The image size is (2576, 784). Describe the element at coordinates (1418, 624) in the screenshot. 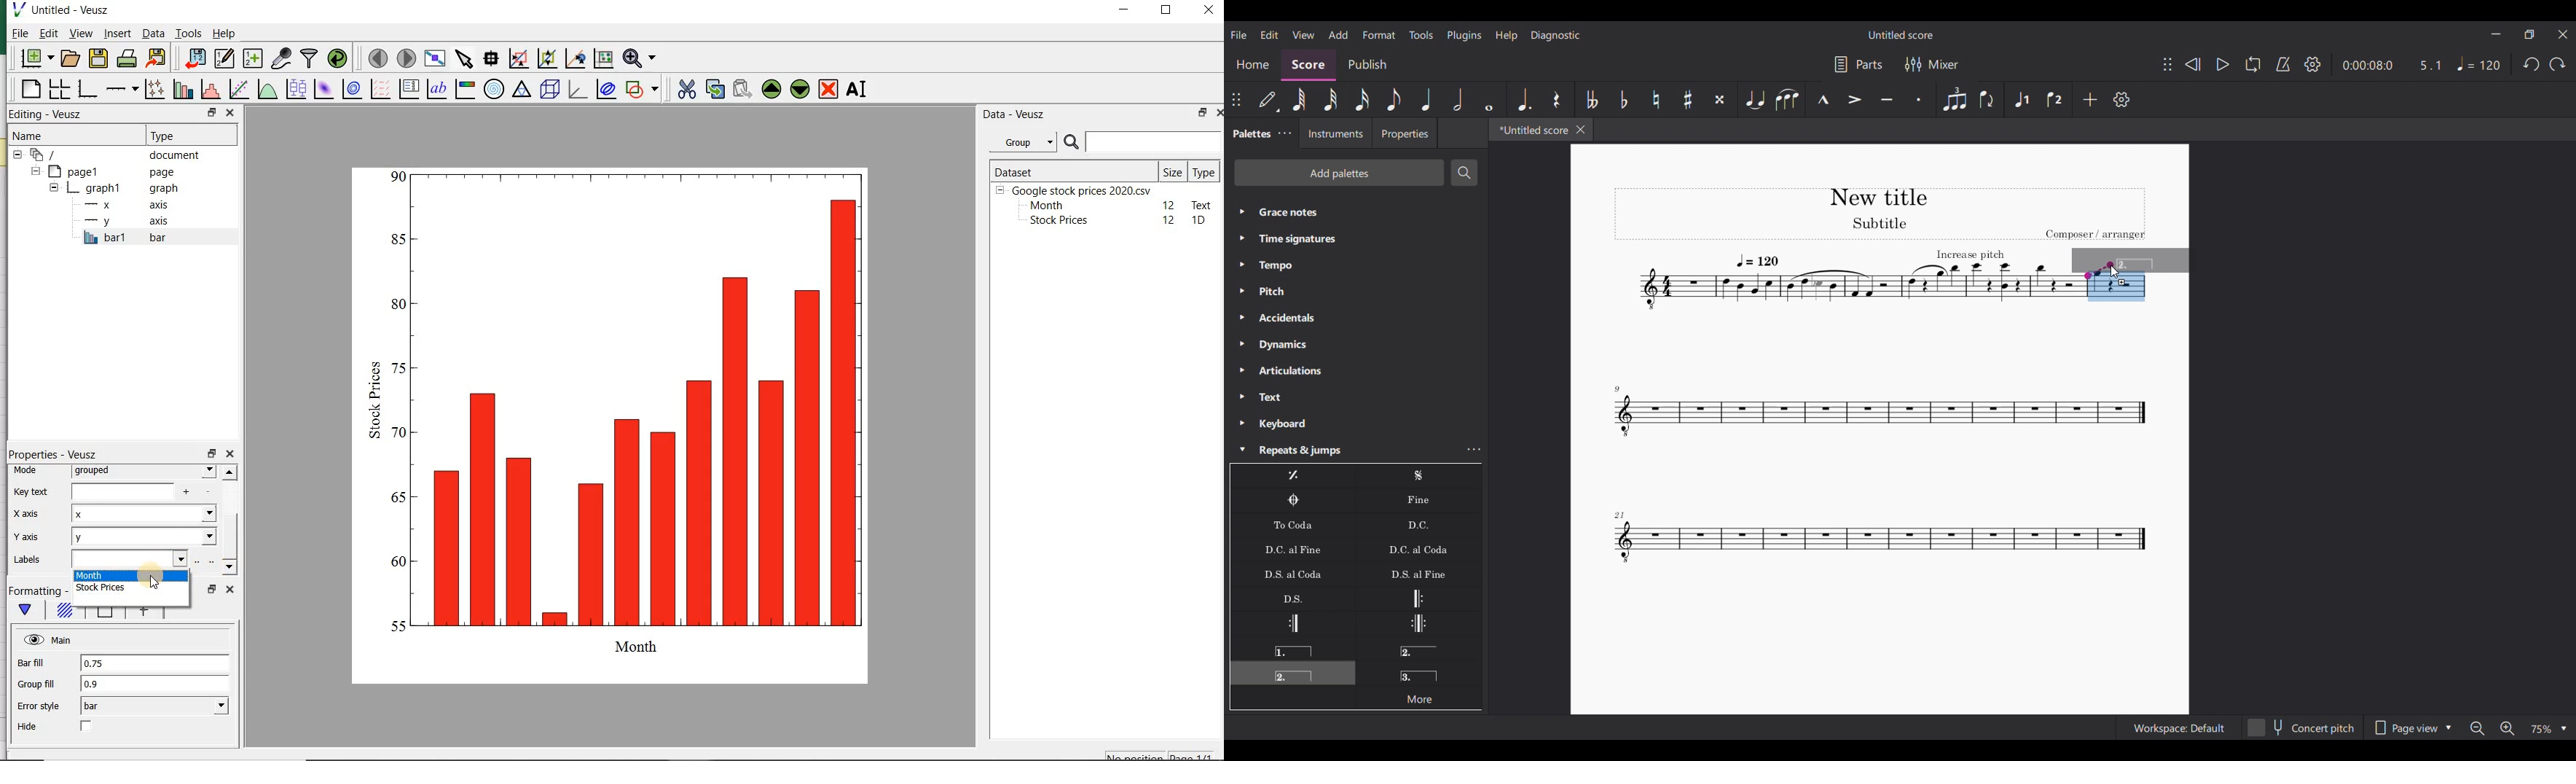

I see `Repeat and left repeat sign` at that location.